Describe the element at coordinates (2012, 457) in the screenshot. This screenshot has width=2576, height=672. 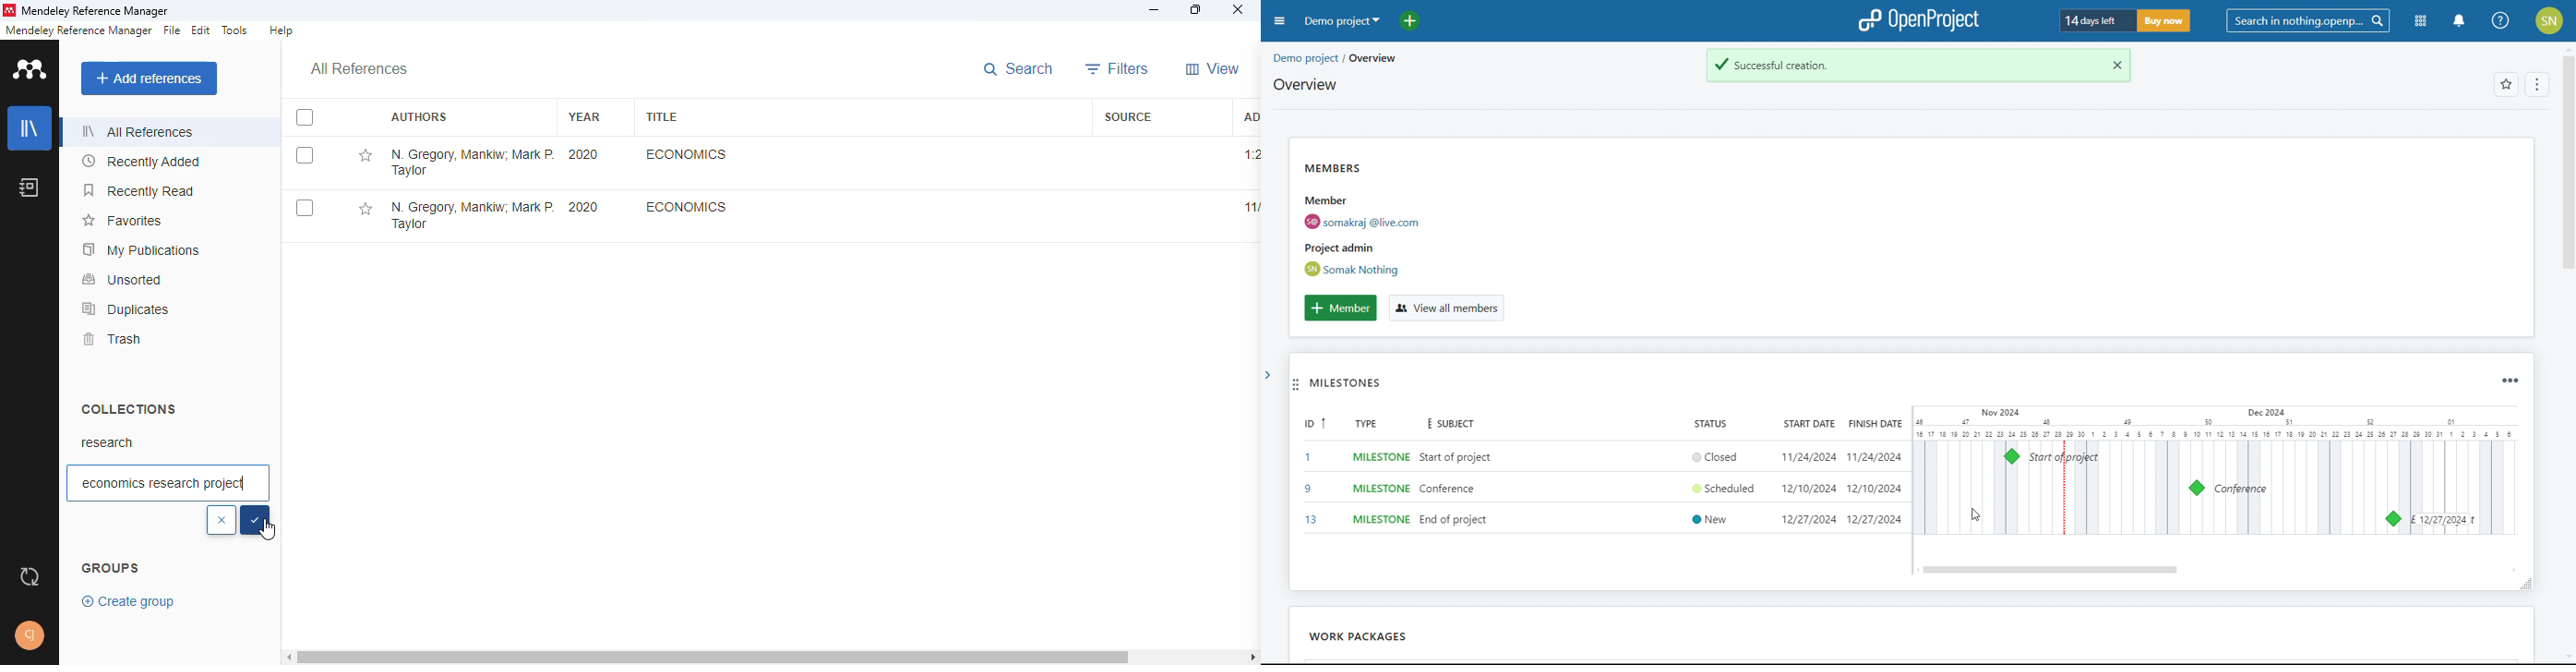
I see `milestone 1` at that location.